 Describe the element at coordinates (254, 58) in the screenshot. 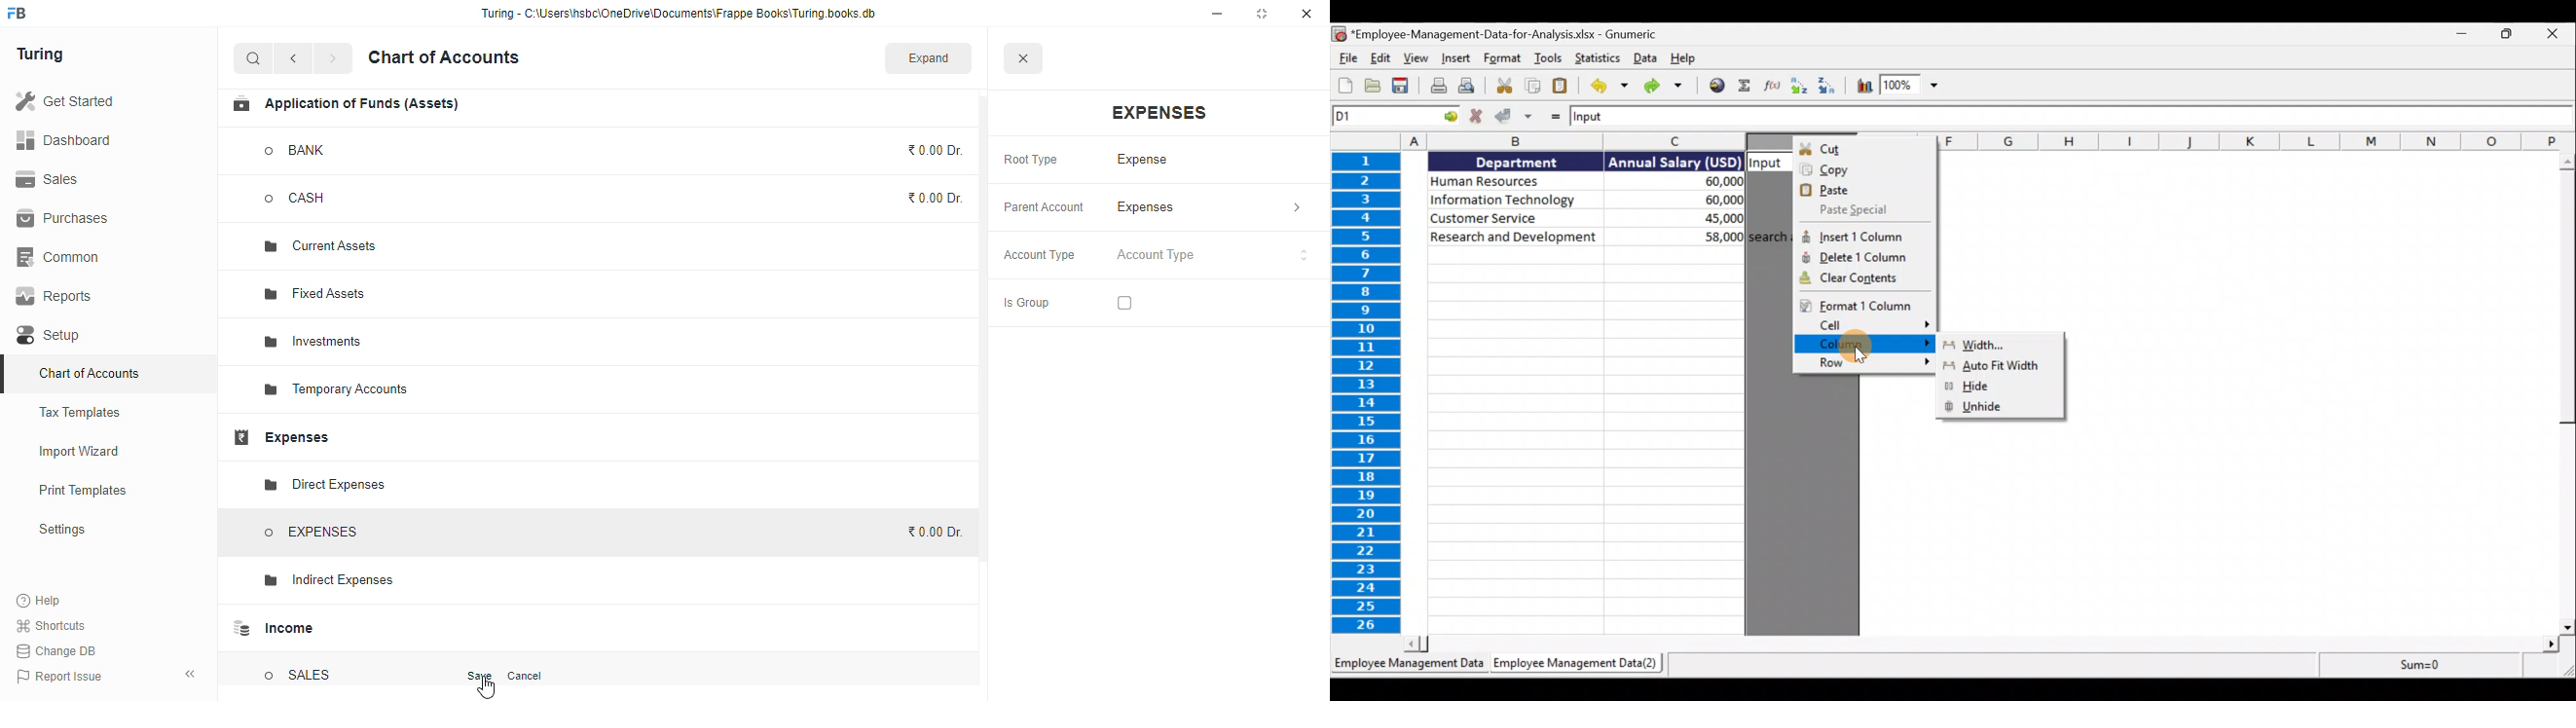

I see `search` at that location.